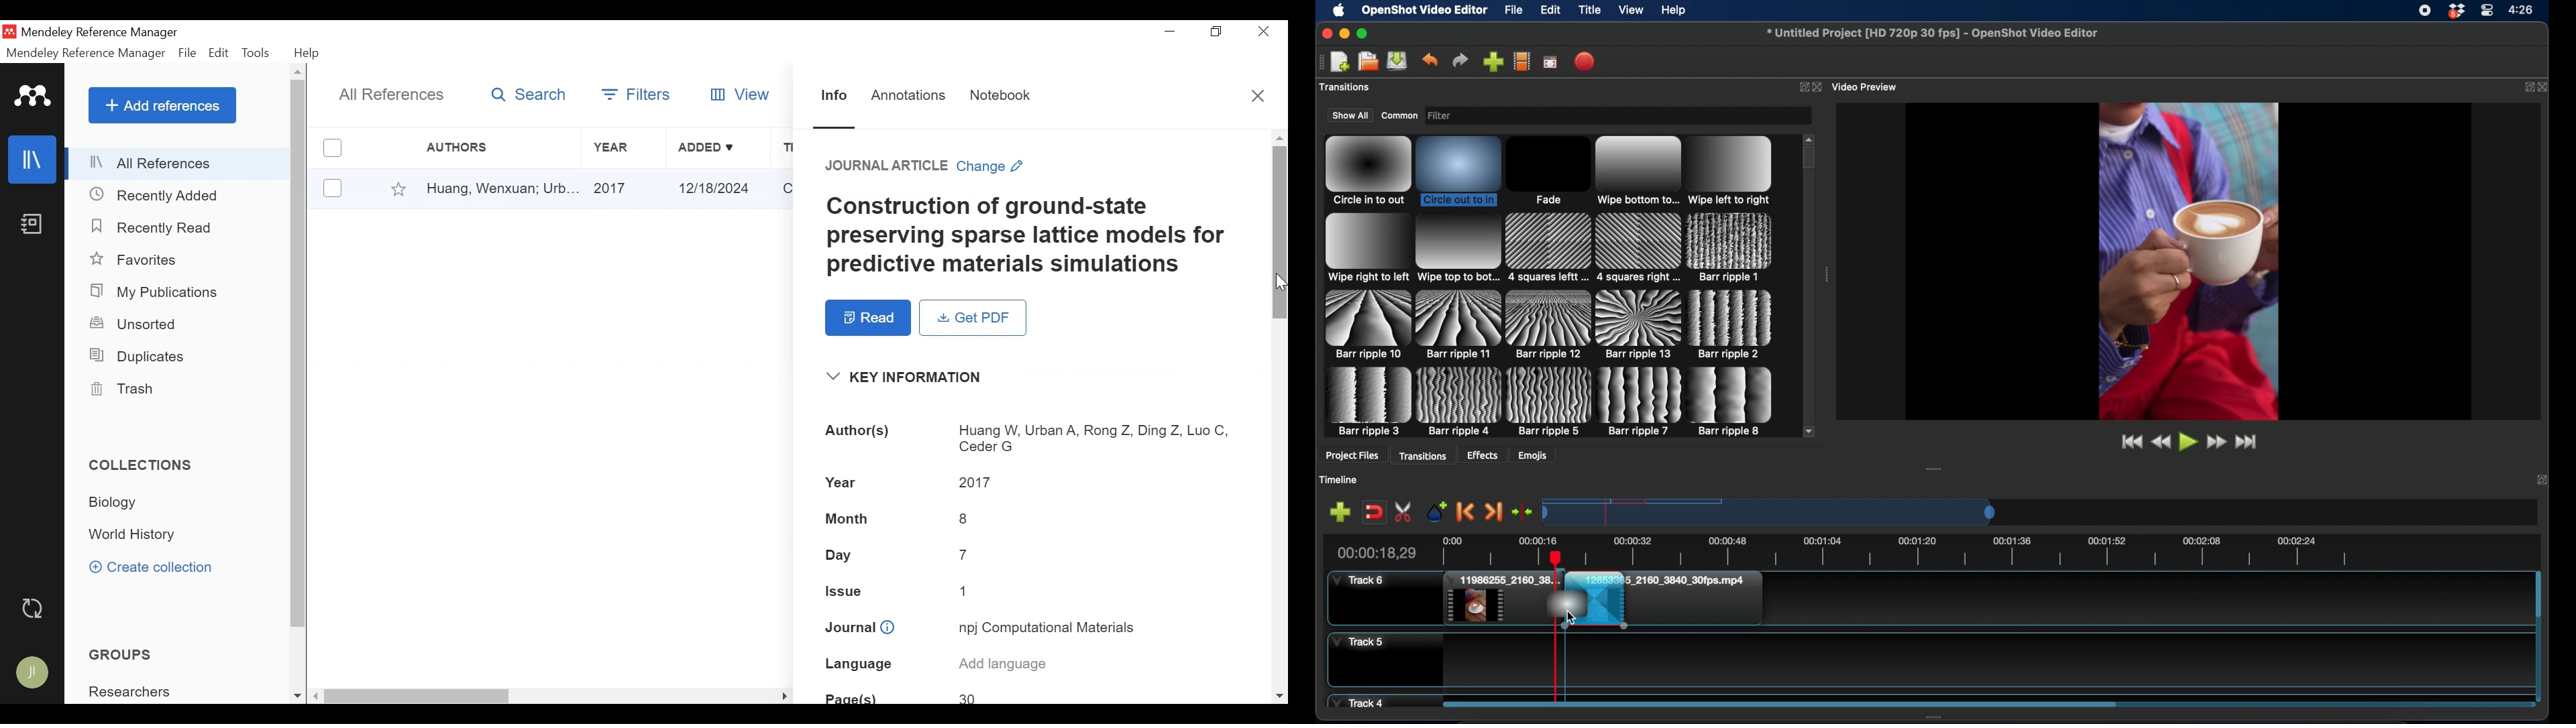  I want to click on Issue, so click(846, 591).